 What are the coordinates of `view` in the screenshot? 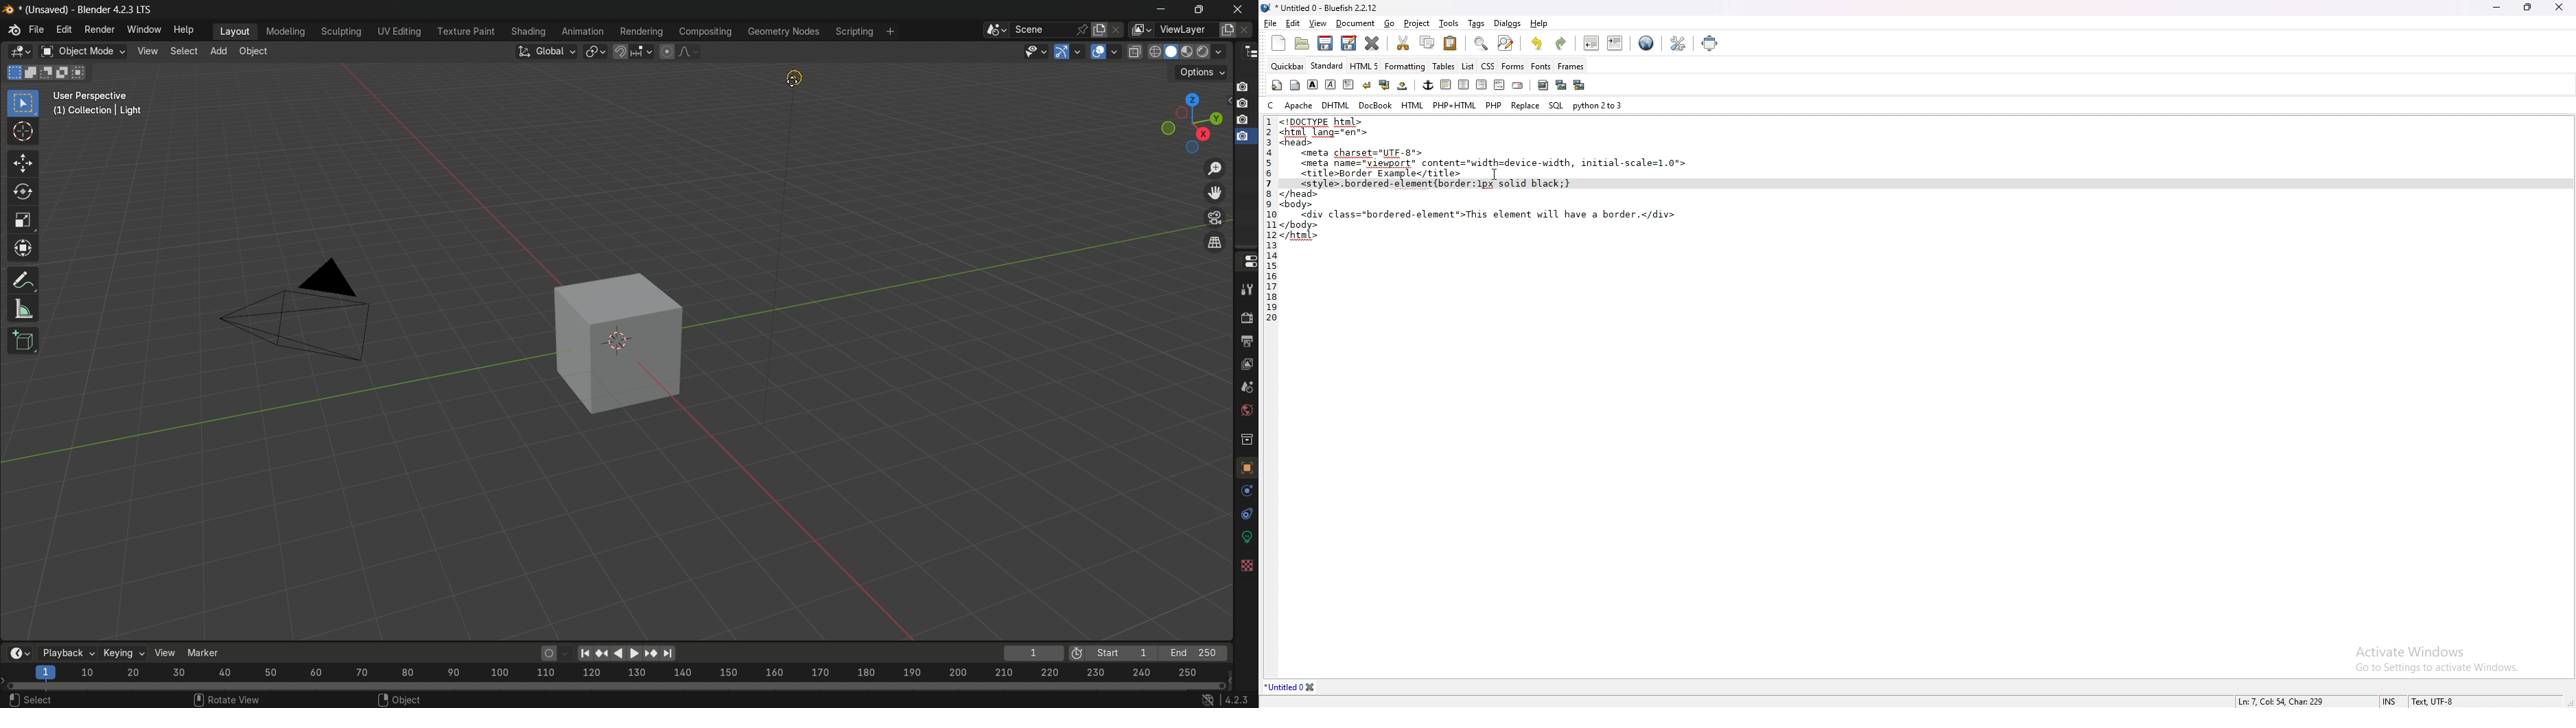 It's located at (148, 52).